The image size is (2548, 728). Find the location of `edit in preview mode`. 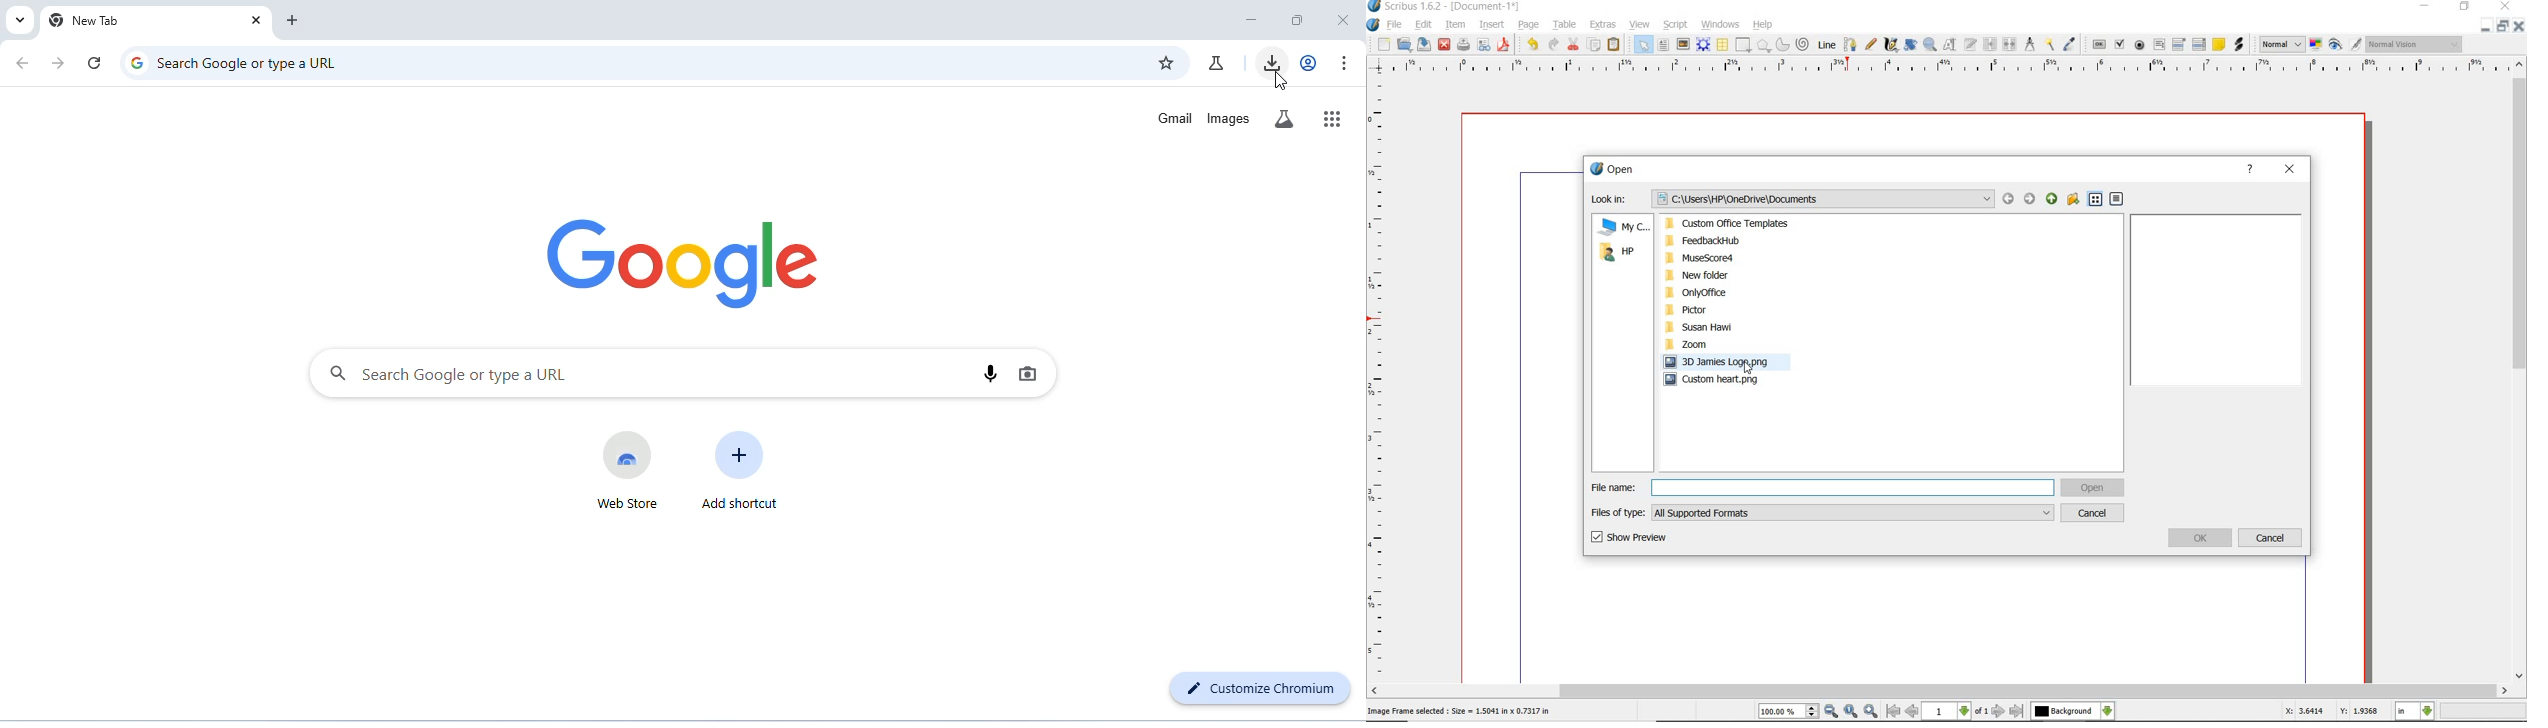

edit in preview mode is located at coordinates (2356, 45).